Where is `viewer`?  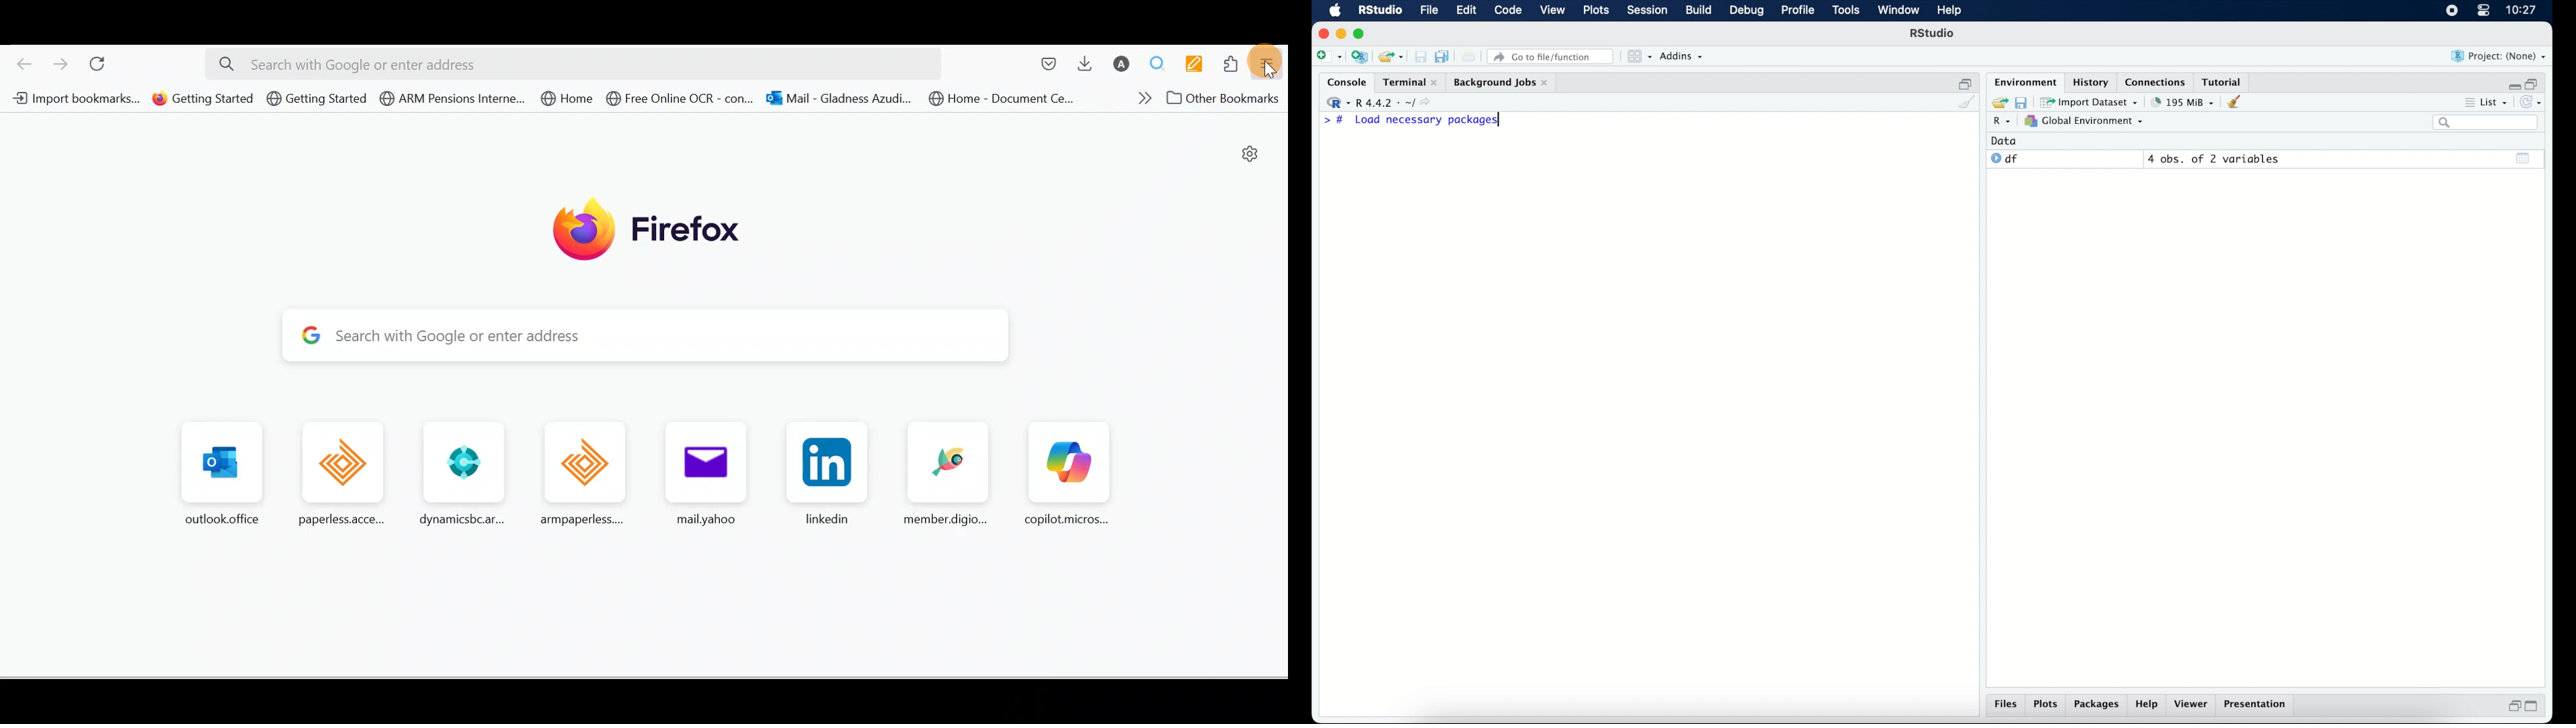 viewer is located at coordinates (2194, 705).